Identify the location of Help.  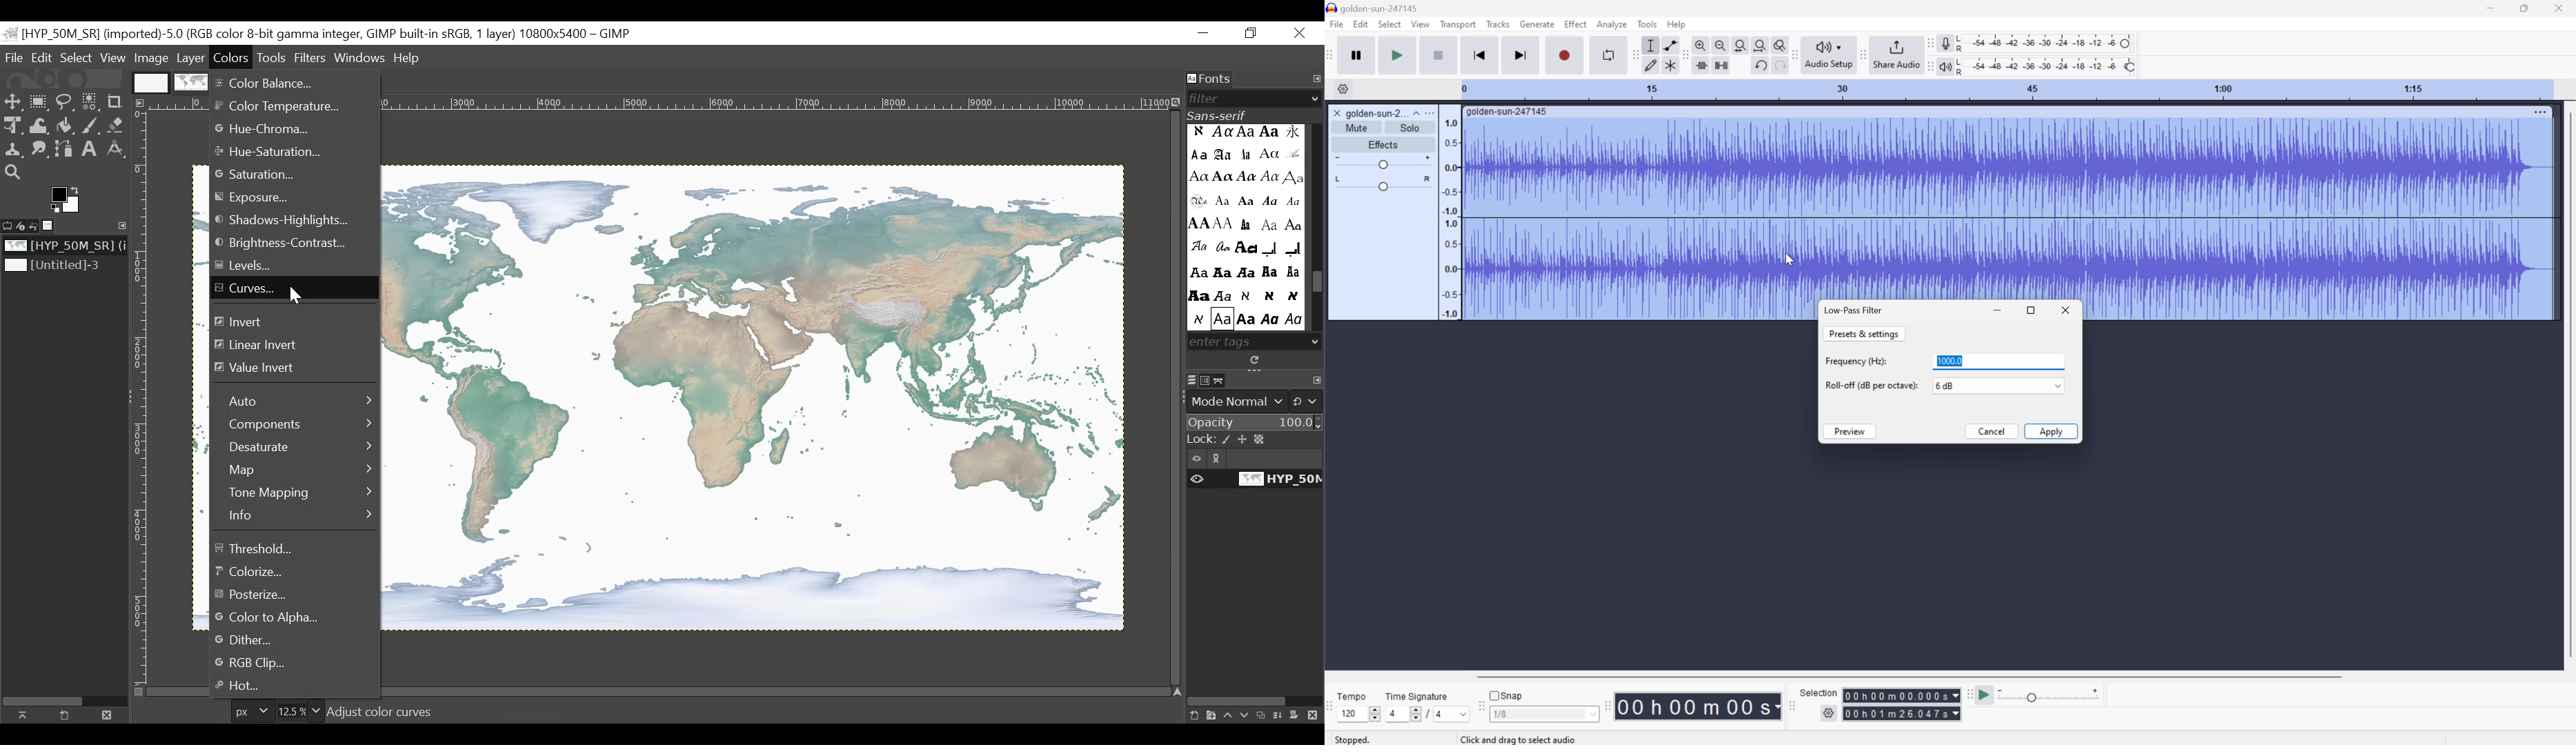
(407, 59).